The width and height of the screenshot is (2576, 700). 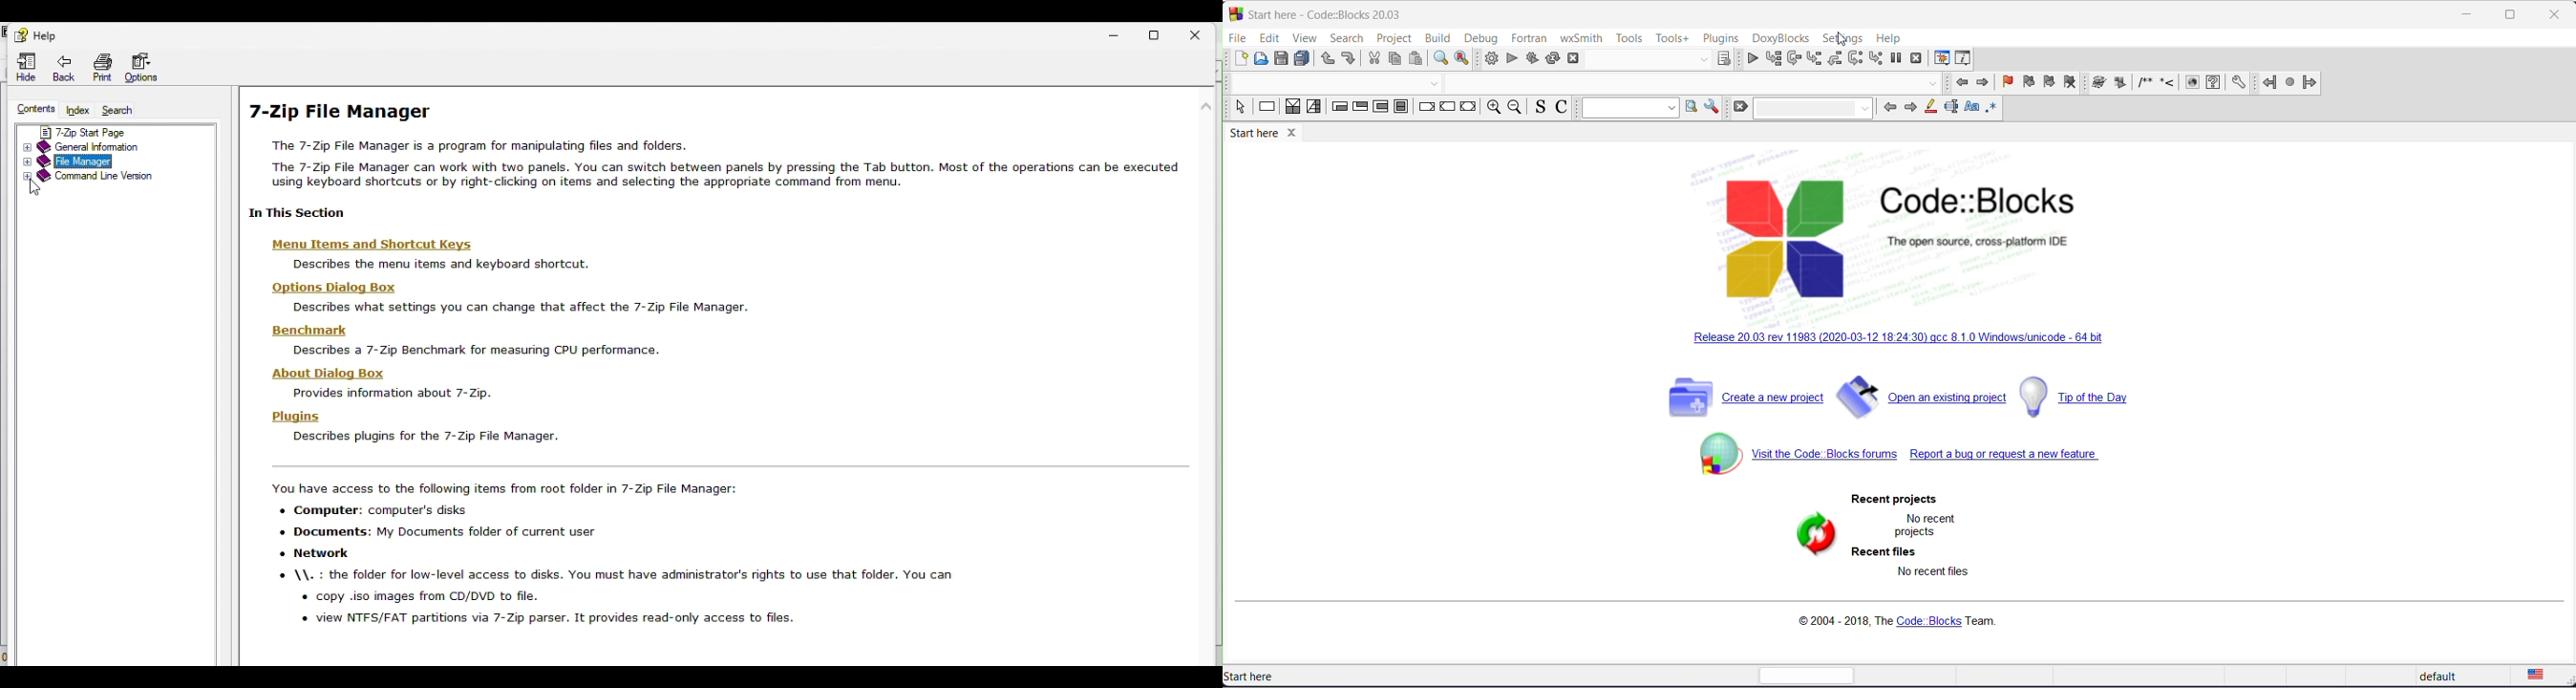 What do you see at coordinates (1445, 726) in the screenshot?
I see `` at bounding box center [1445, 726].